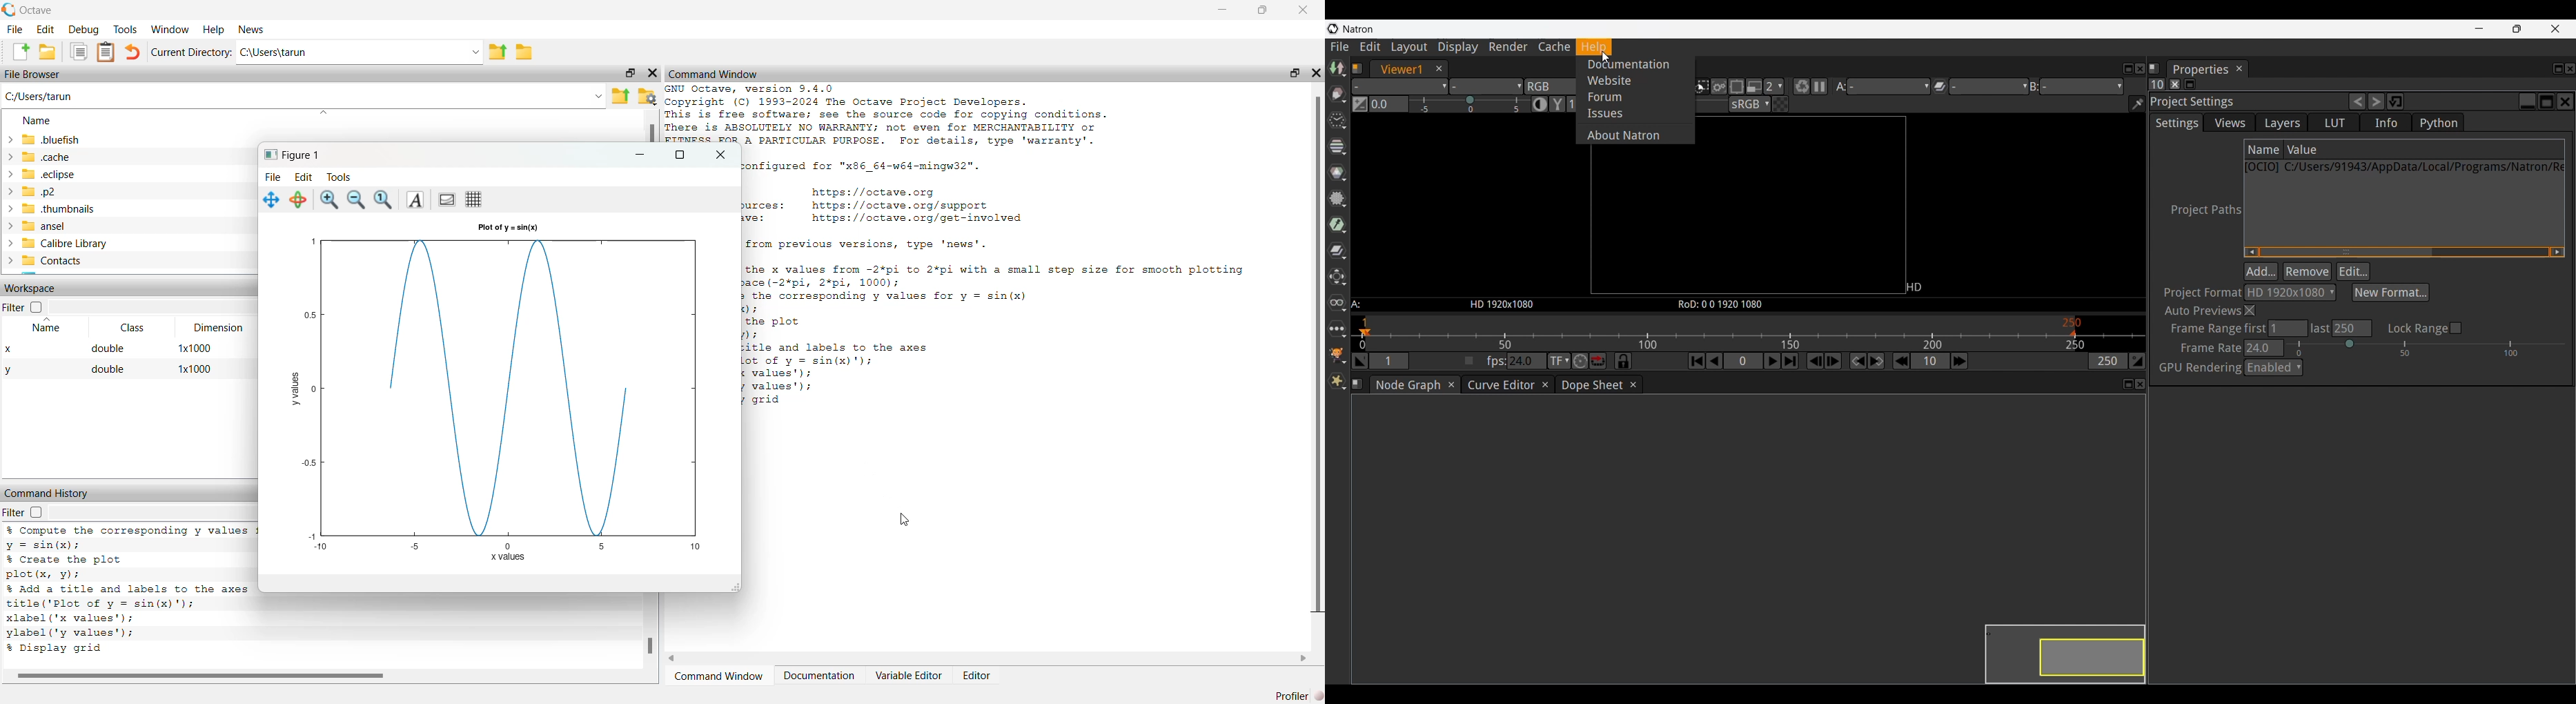 The height and width of the screenshot is (728, 2576). I want to click on Dimension, so click(218, 327).